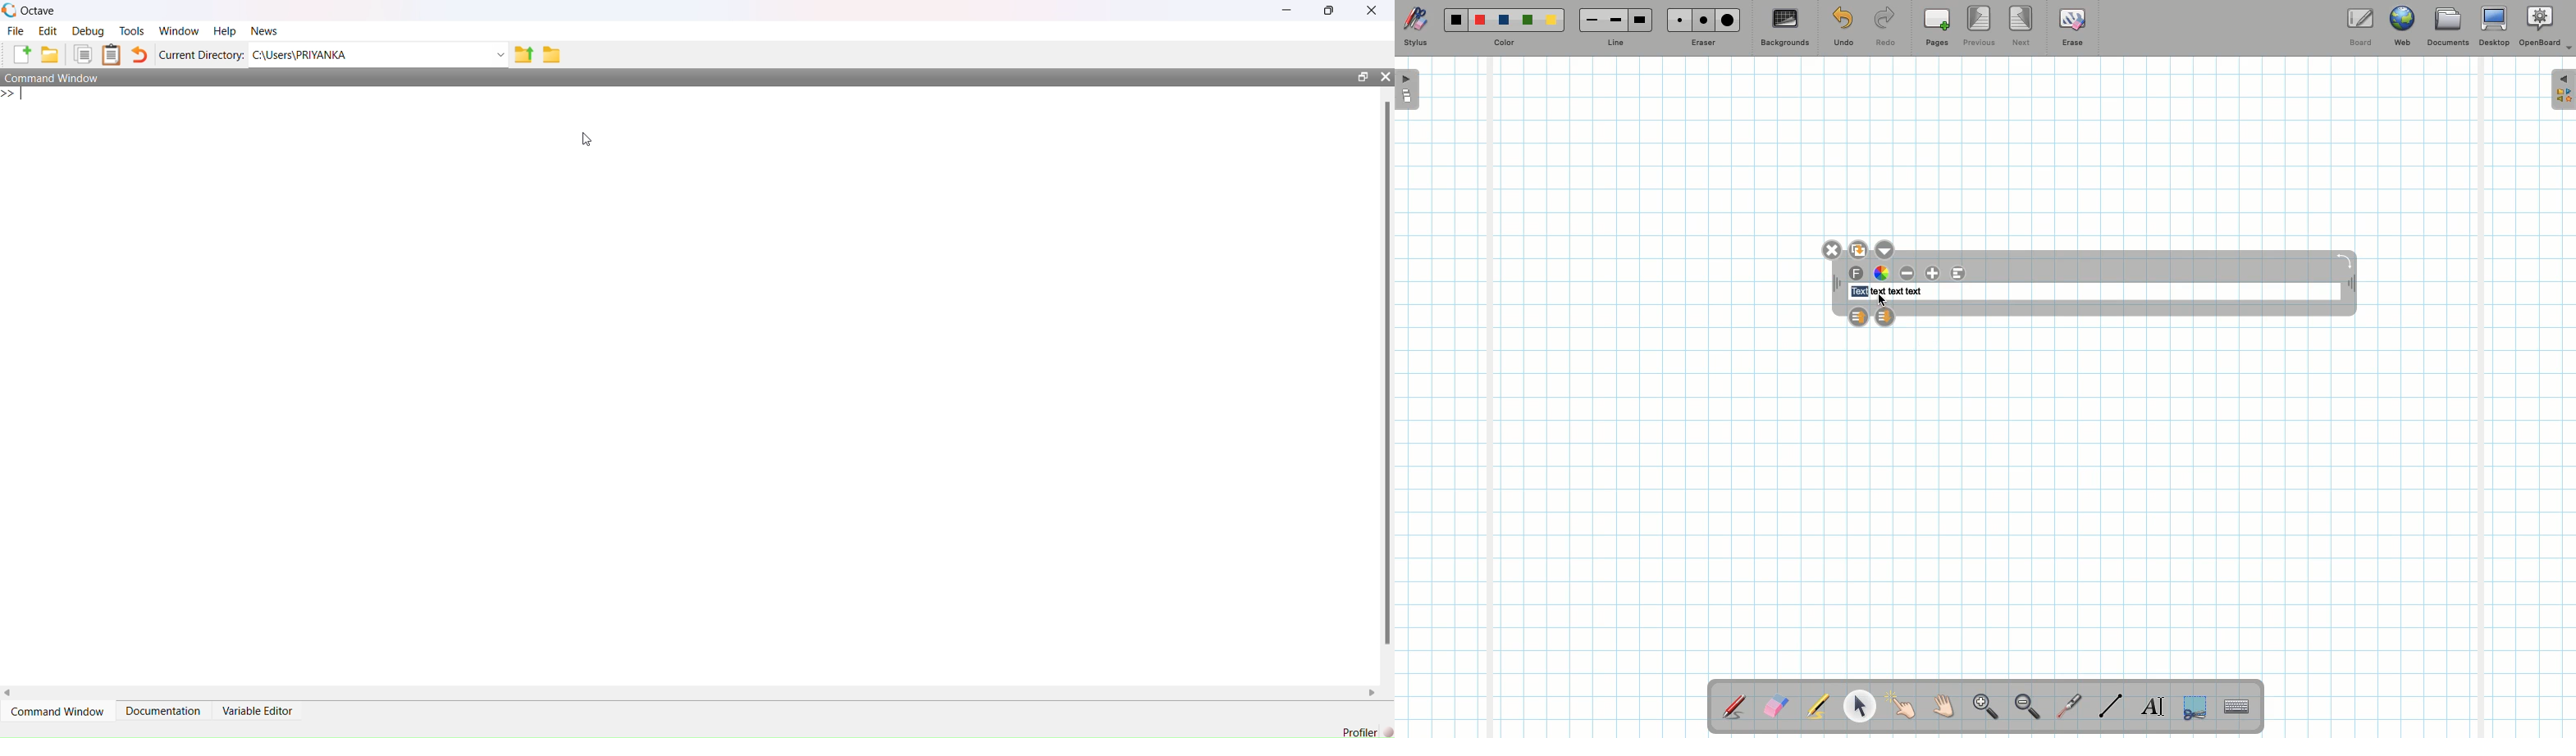 The width and height of the screenshot is (2576, 756). I want to click on Paste, so click(112, 54).